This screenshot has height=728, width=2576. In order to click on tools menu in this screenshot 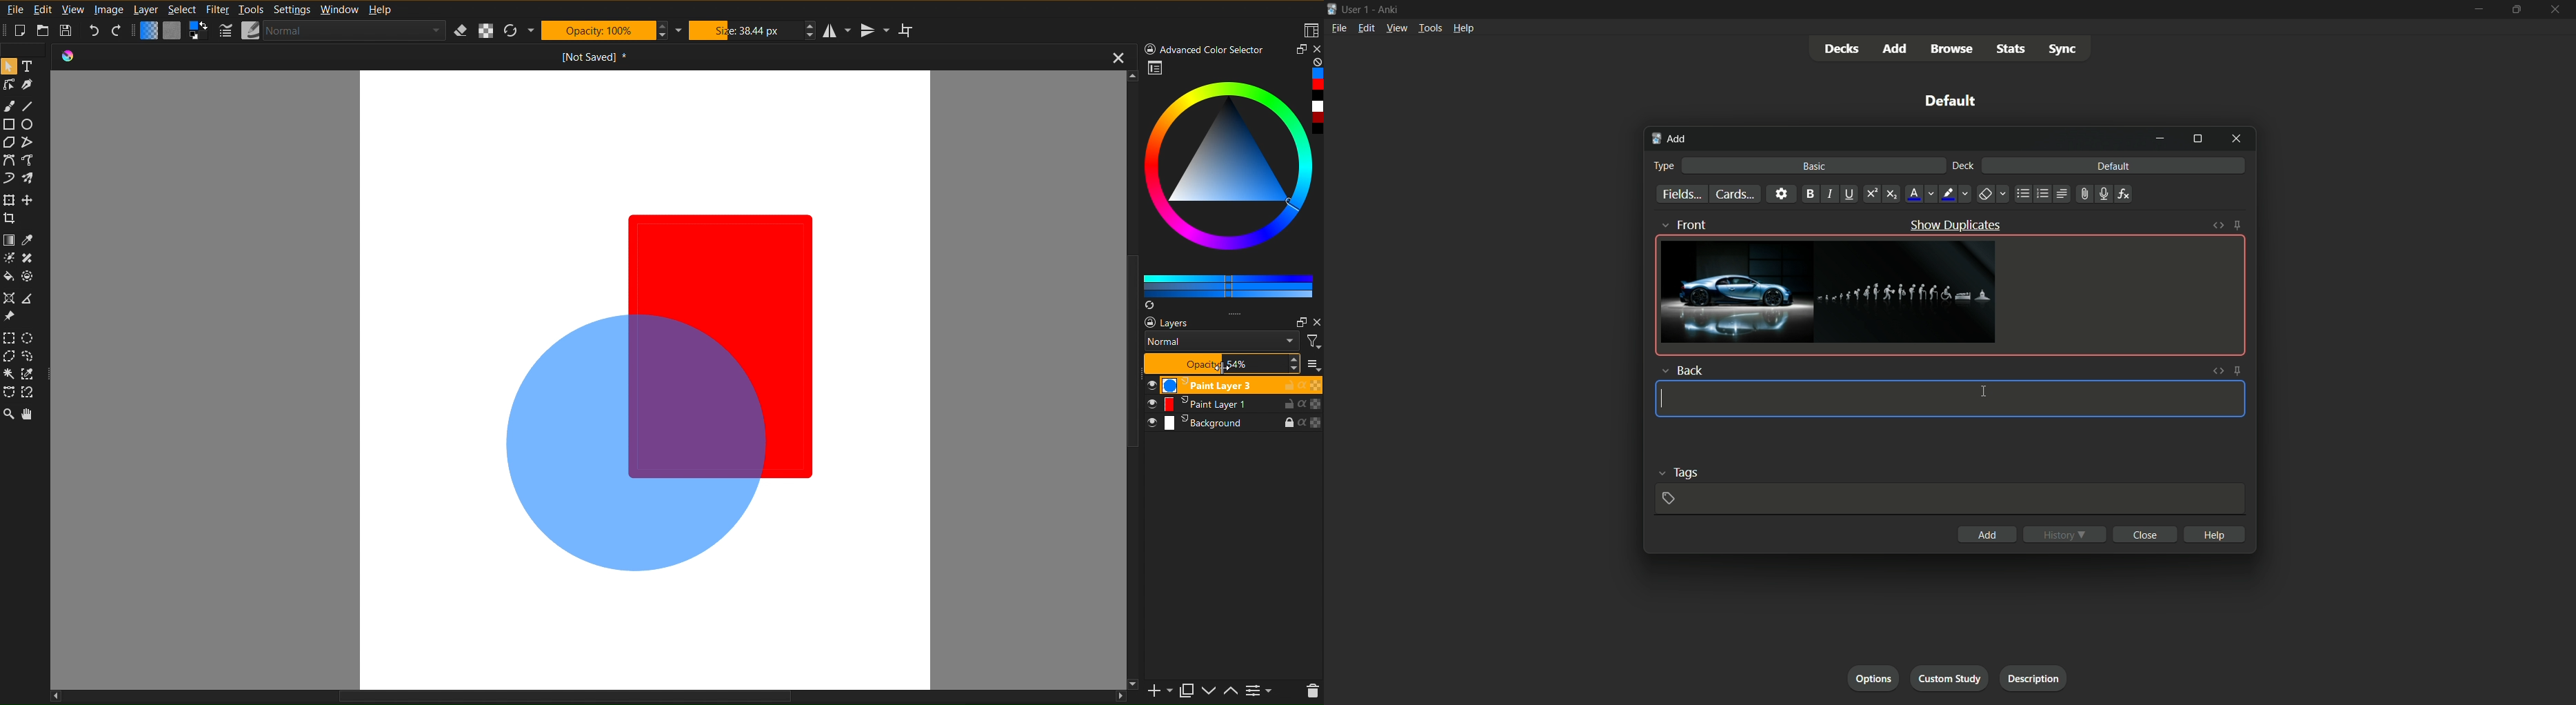, I will do `click(1428, 28)`.